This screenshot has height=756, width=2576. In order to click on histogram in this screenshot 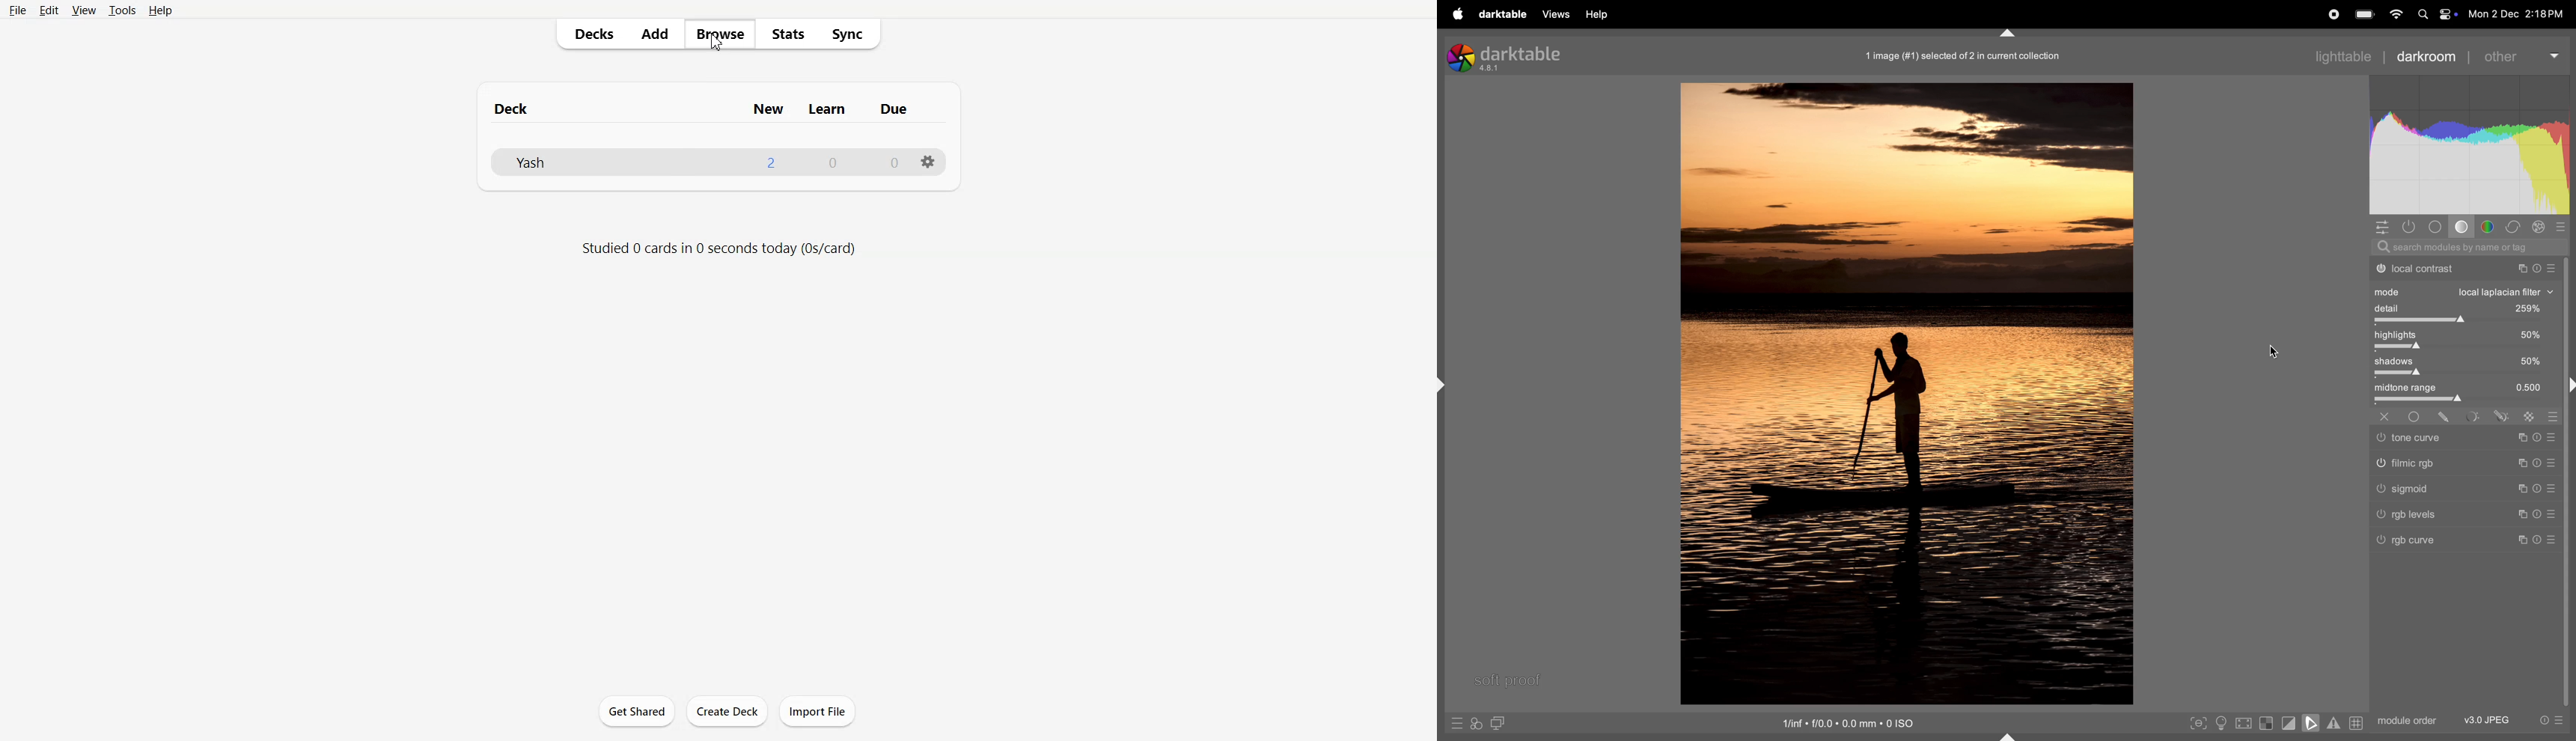, I will do `click(2468, 143)`.